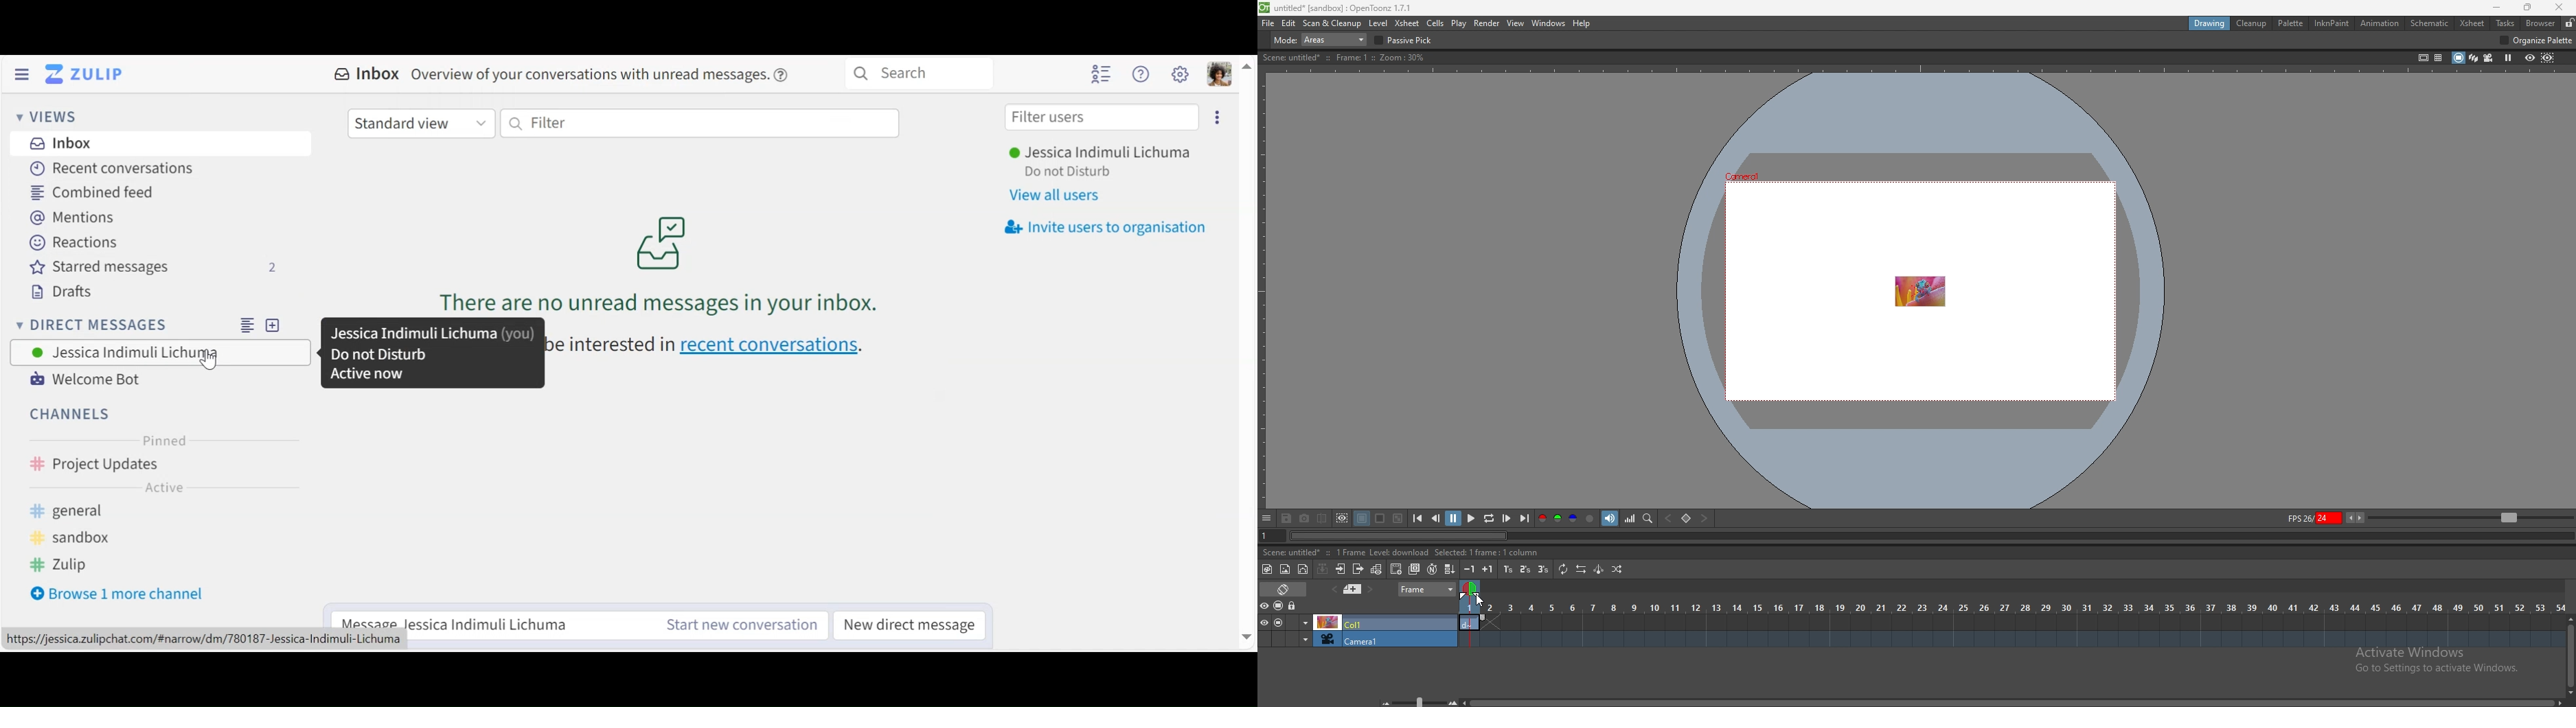 The width and height of the screenshot is (2576, 728). I want to click on animation, so click(2380, 24).